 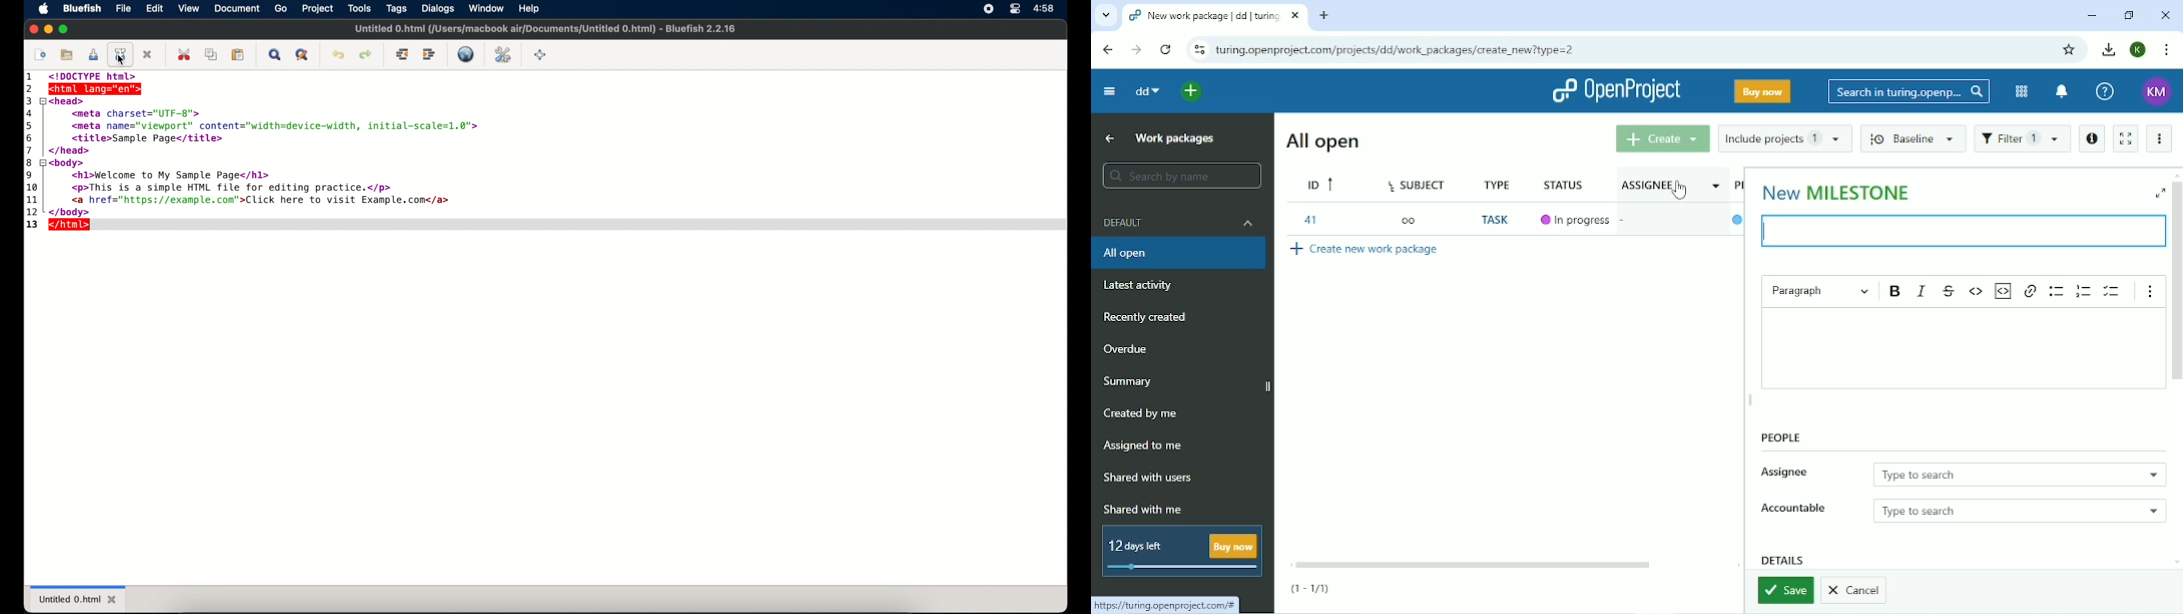 I want to click on save current file, so click(x=93, y=55).